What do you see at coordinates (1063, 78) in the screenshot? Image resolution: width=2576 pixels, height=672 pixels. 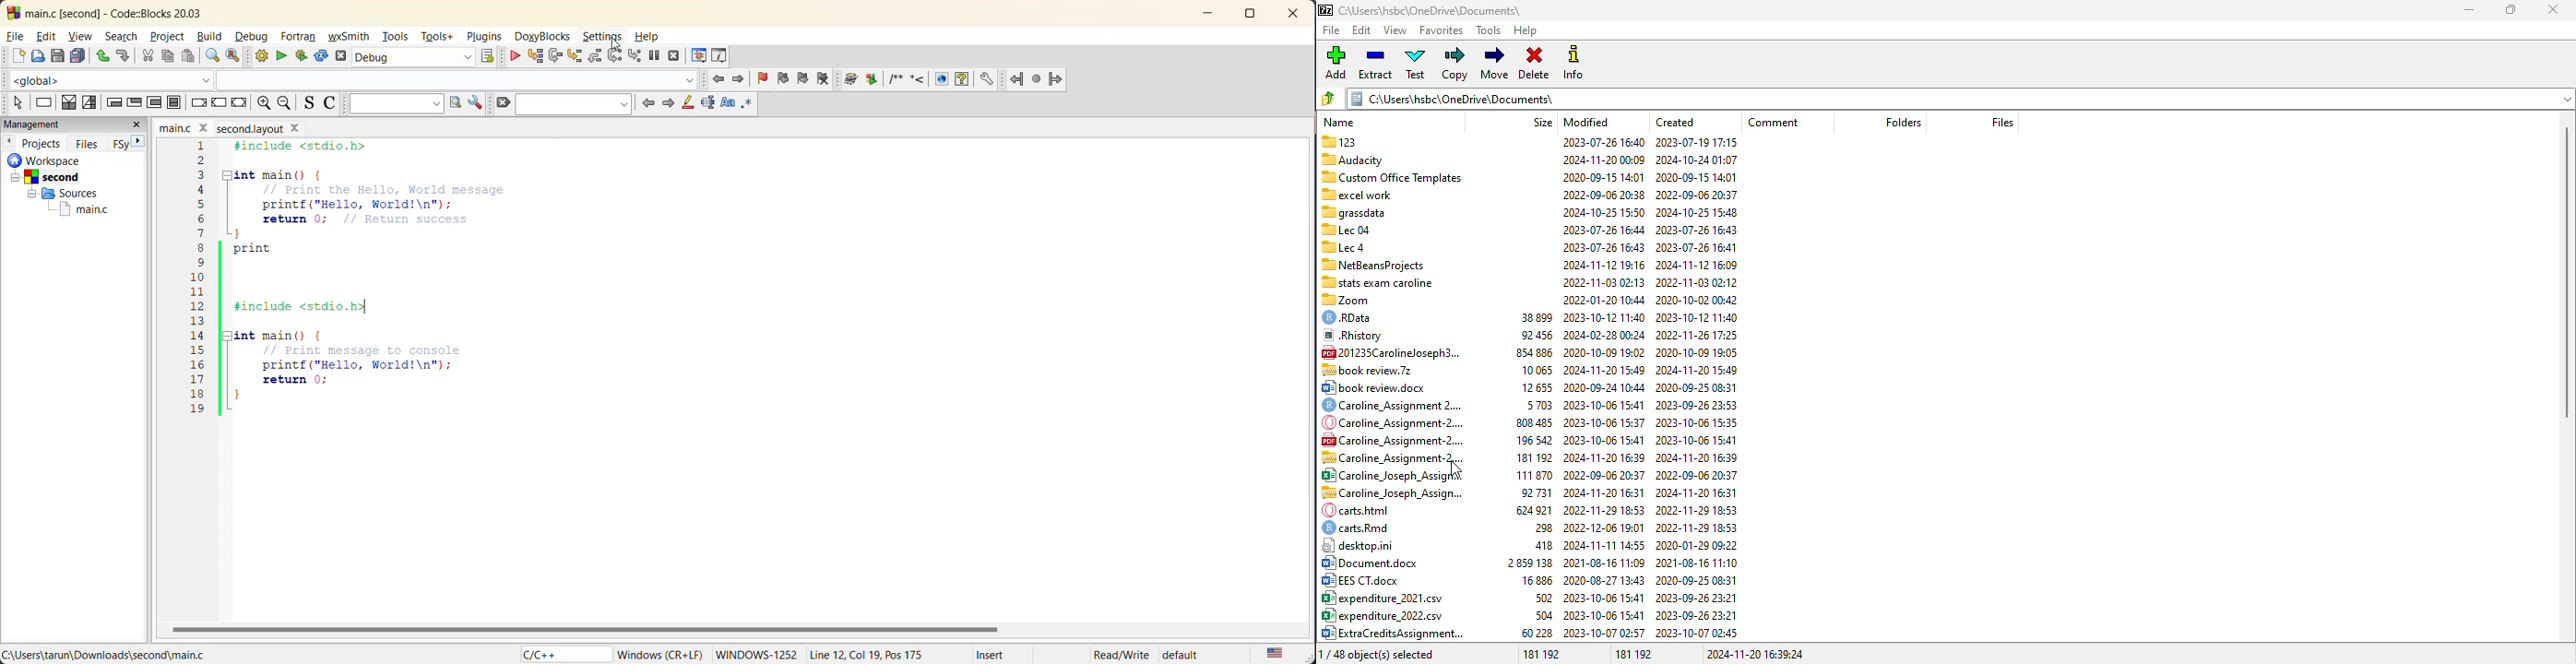 I see `jump forward` at bounding box center [1063, 78].